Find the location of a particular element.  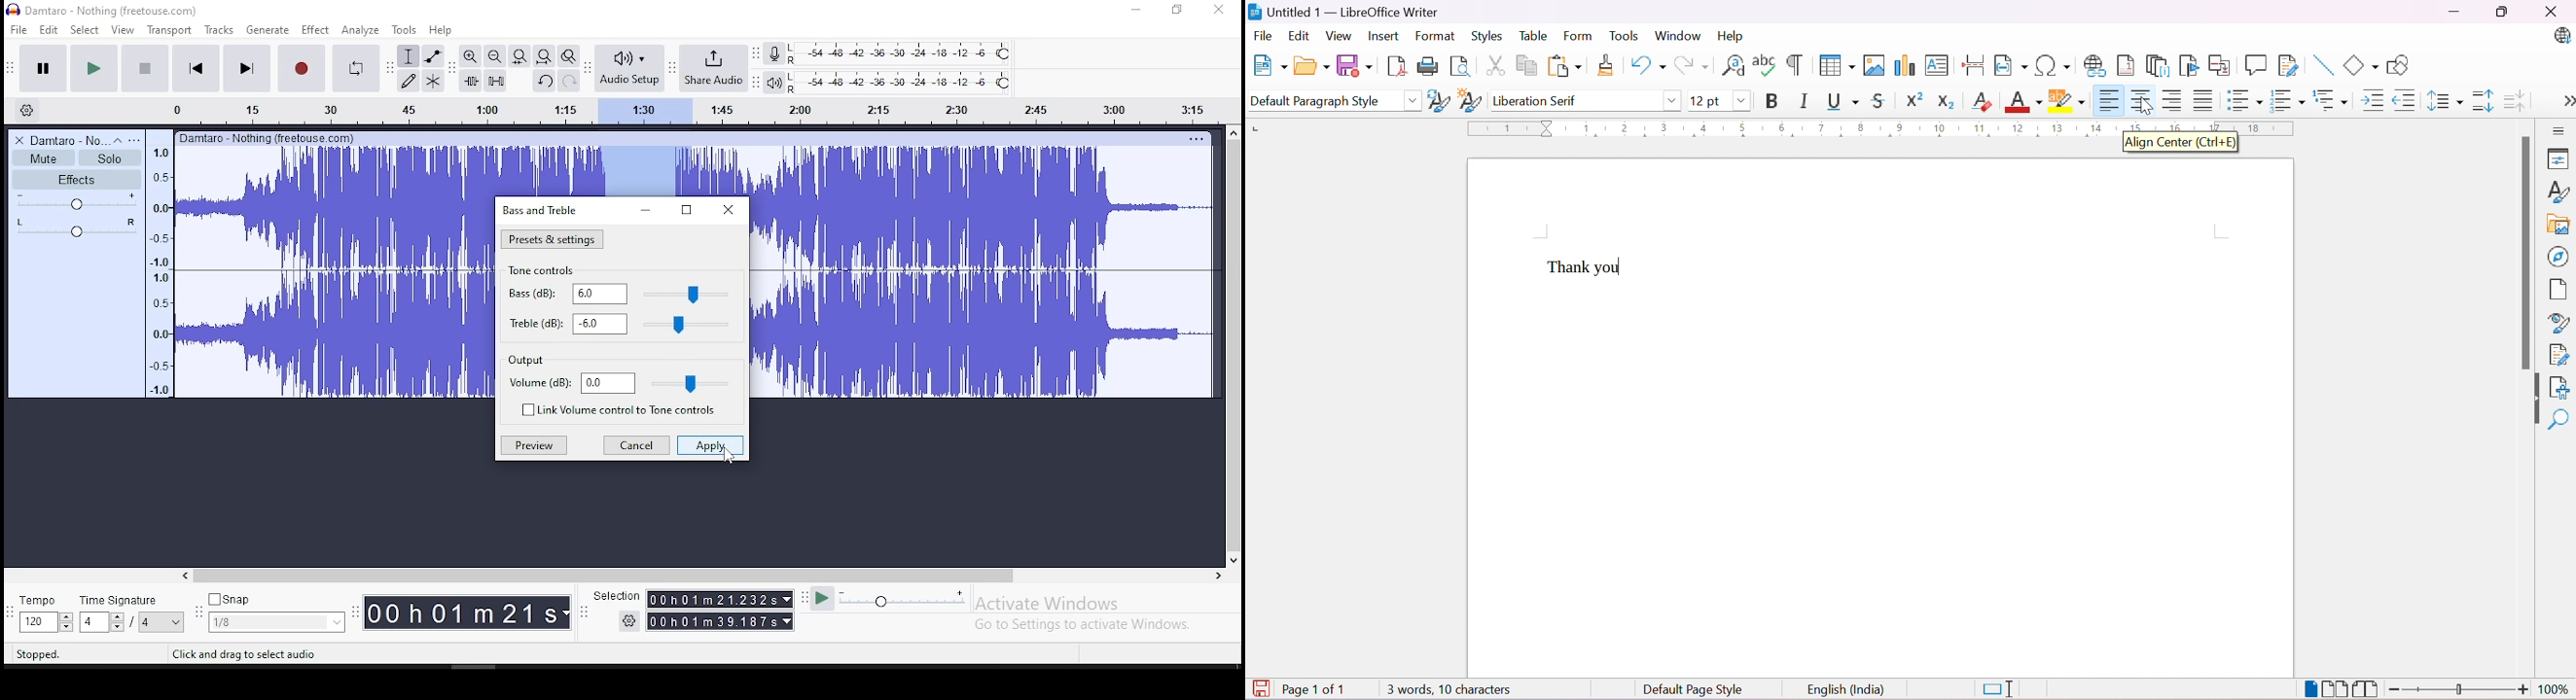

Find is located at coordinates (2559, 418).